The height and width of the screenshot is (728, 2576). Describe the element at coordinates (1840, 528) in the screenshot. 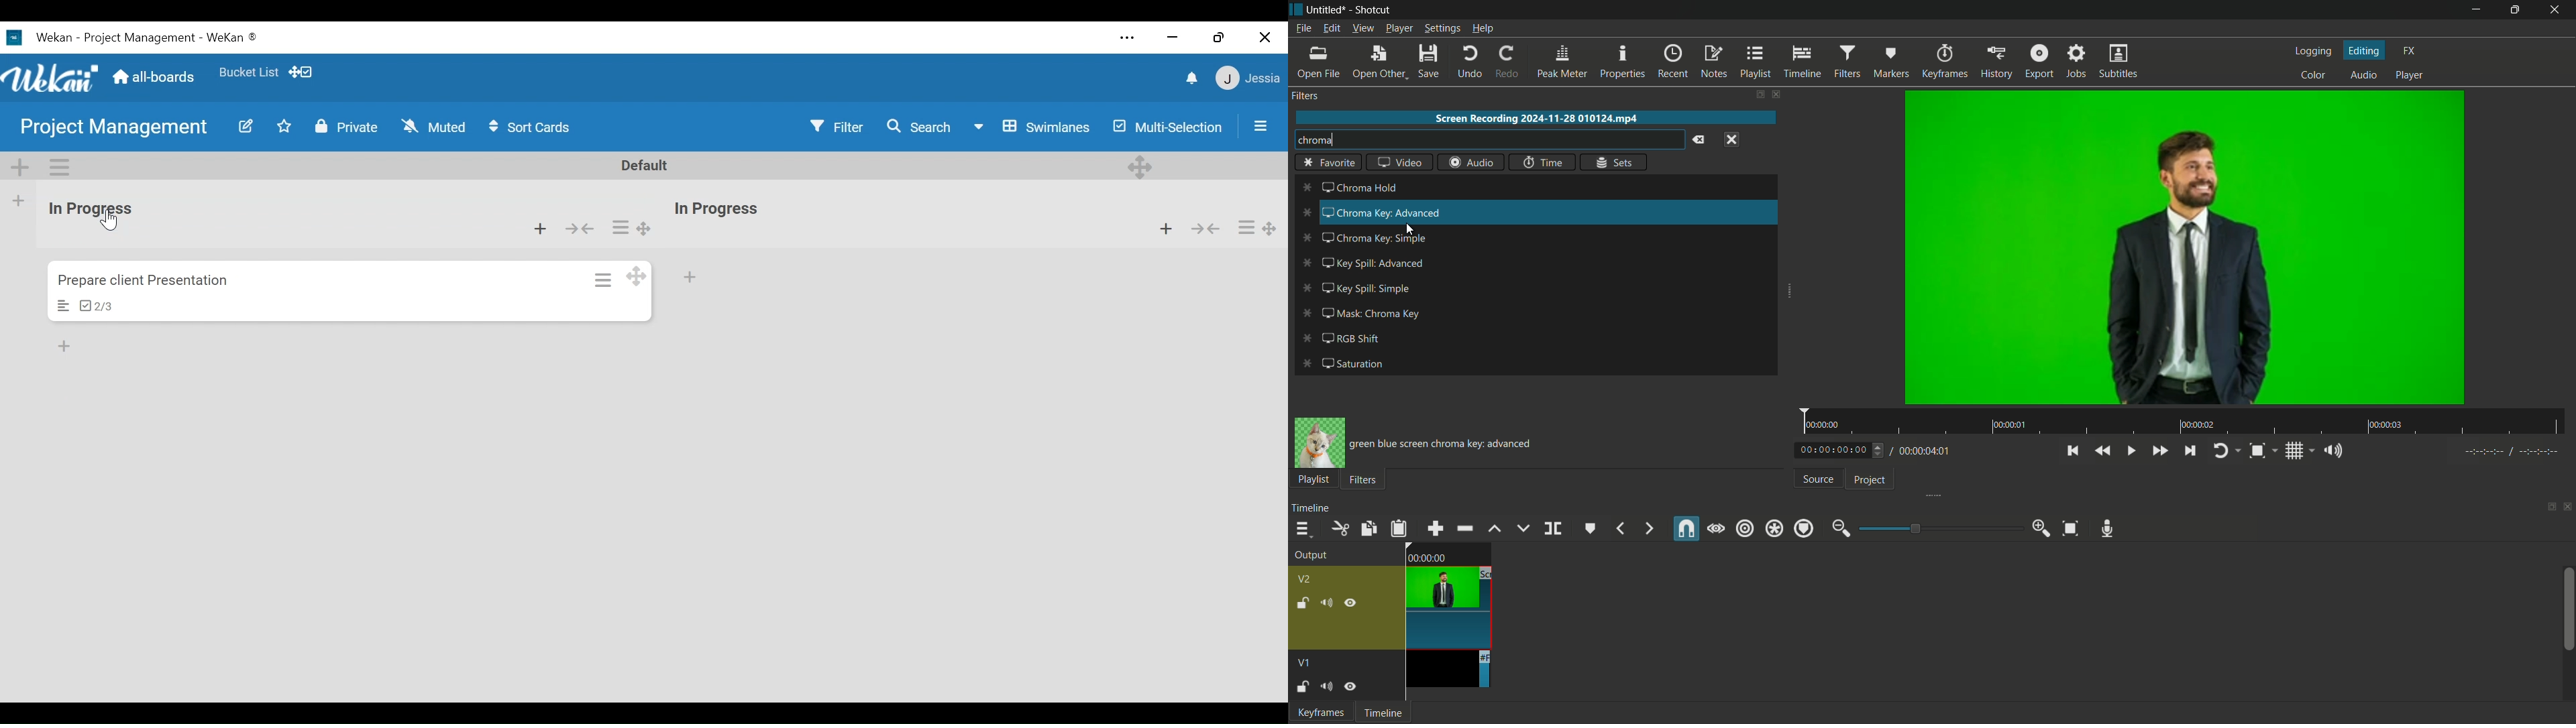

I see `zoom out` at that location.